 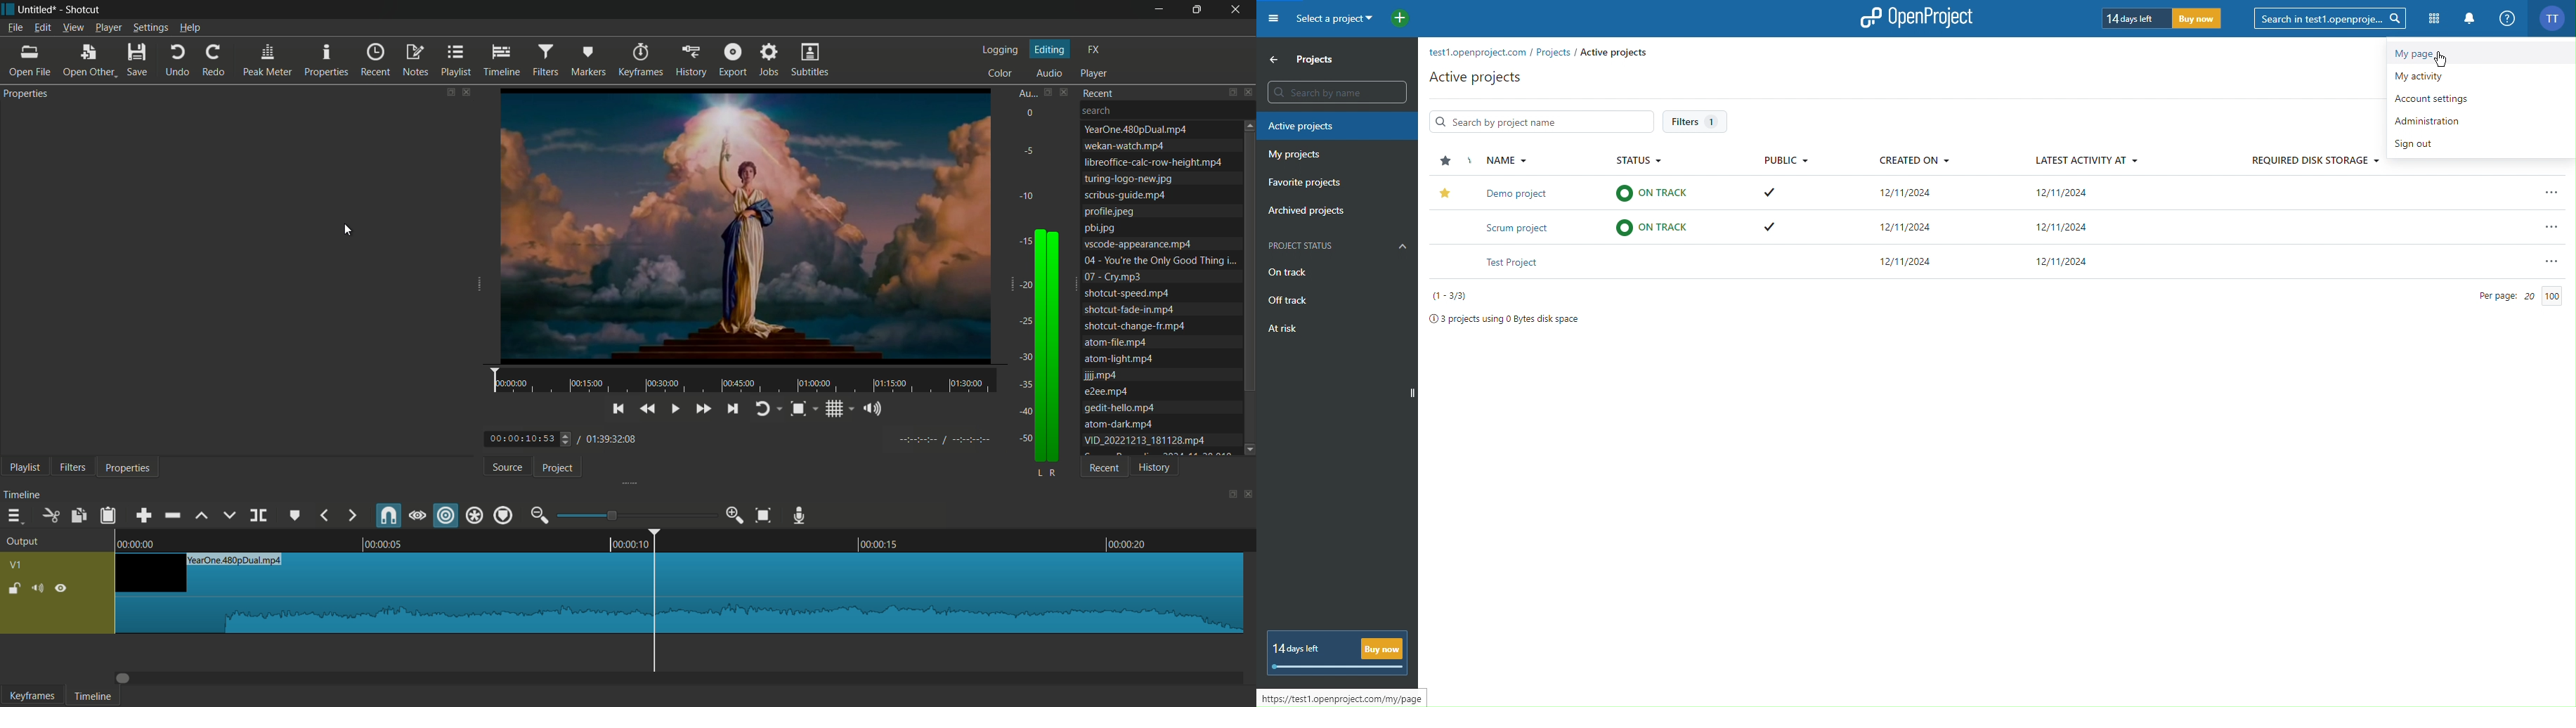 I want to click on logging, so click(x=1001, y=50).